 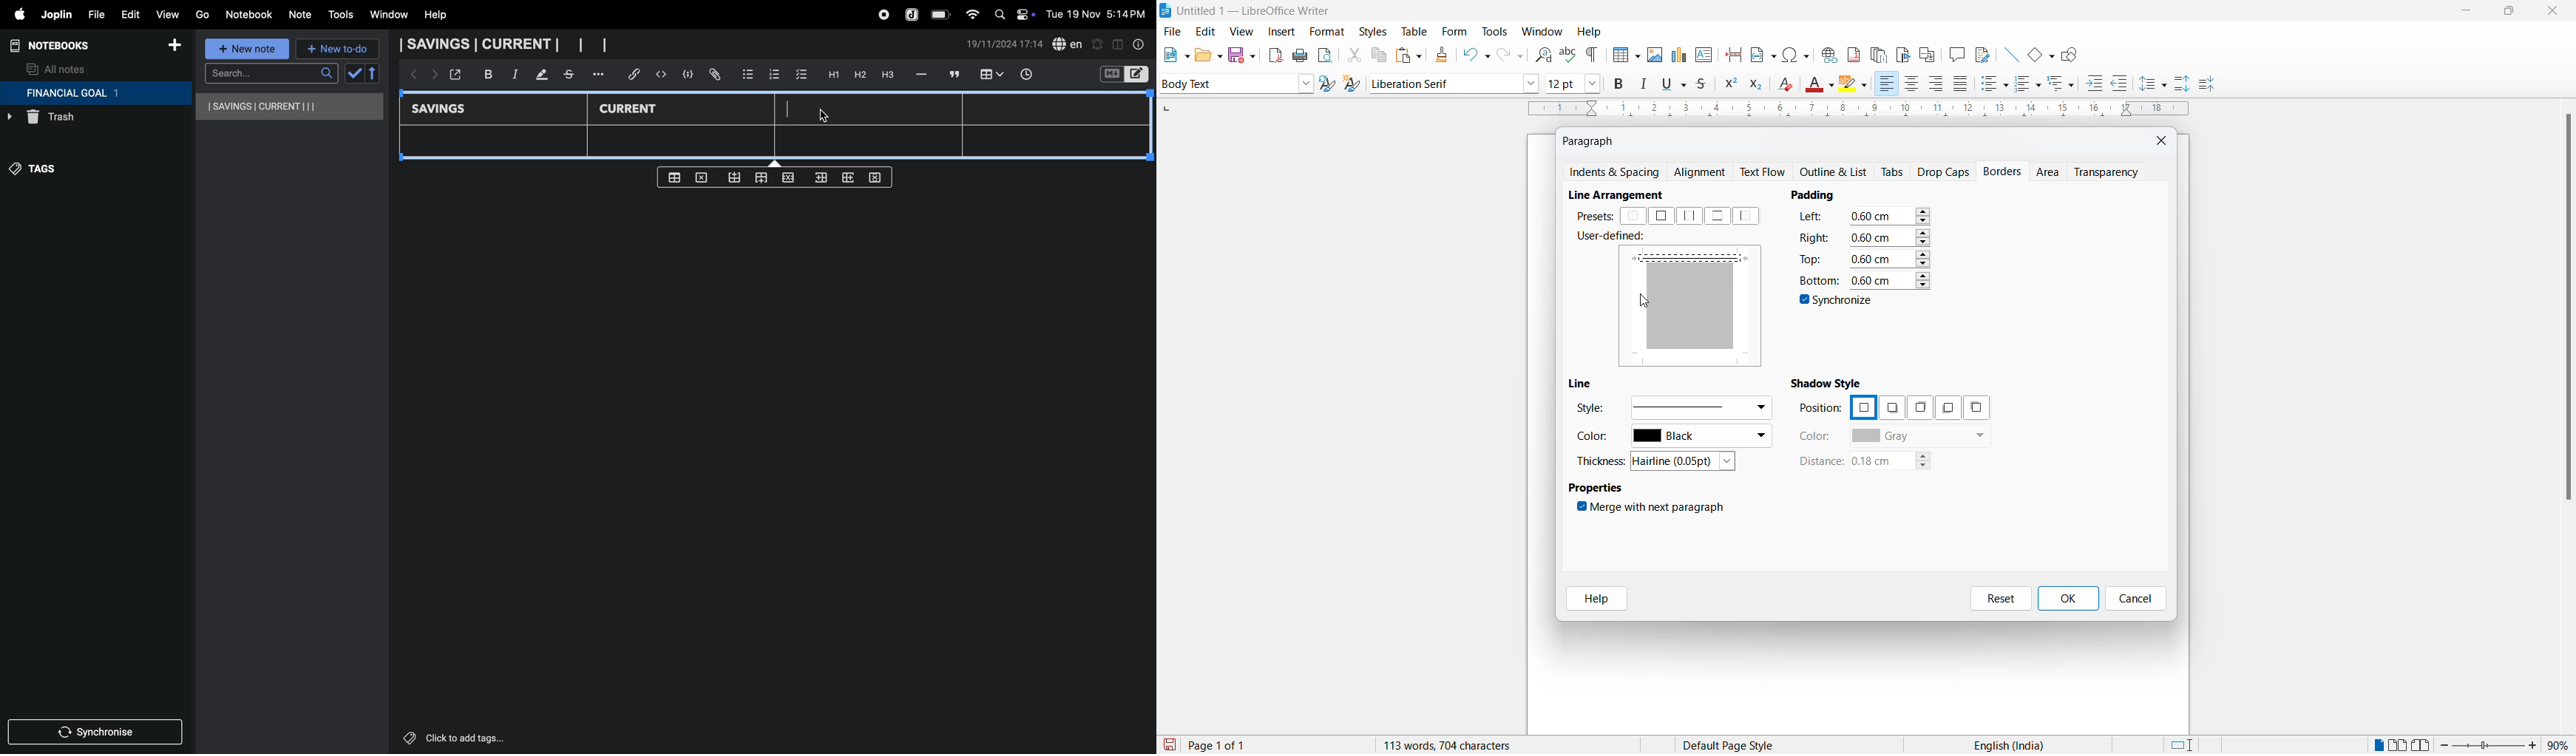 What do you see at coordinates (600, 74) in the screenshot?
I see `options` at bounding box center [600, 74].